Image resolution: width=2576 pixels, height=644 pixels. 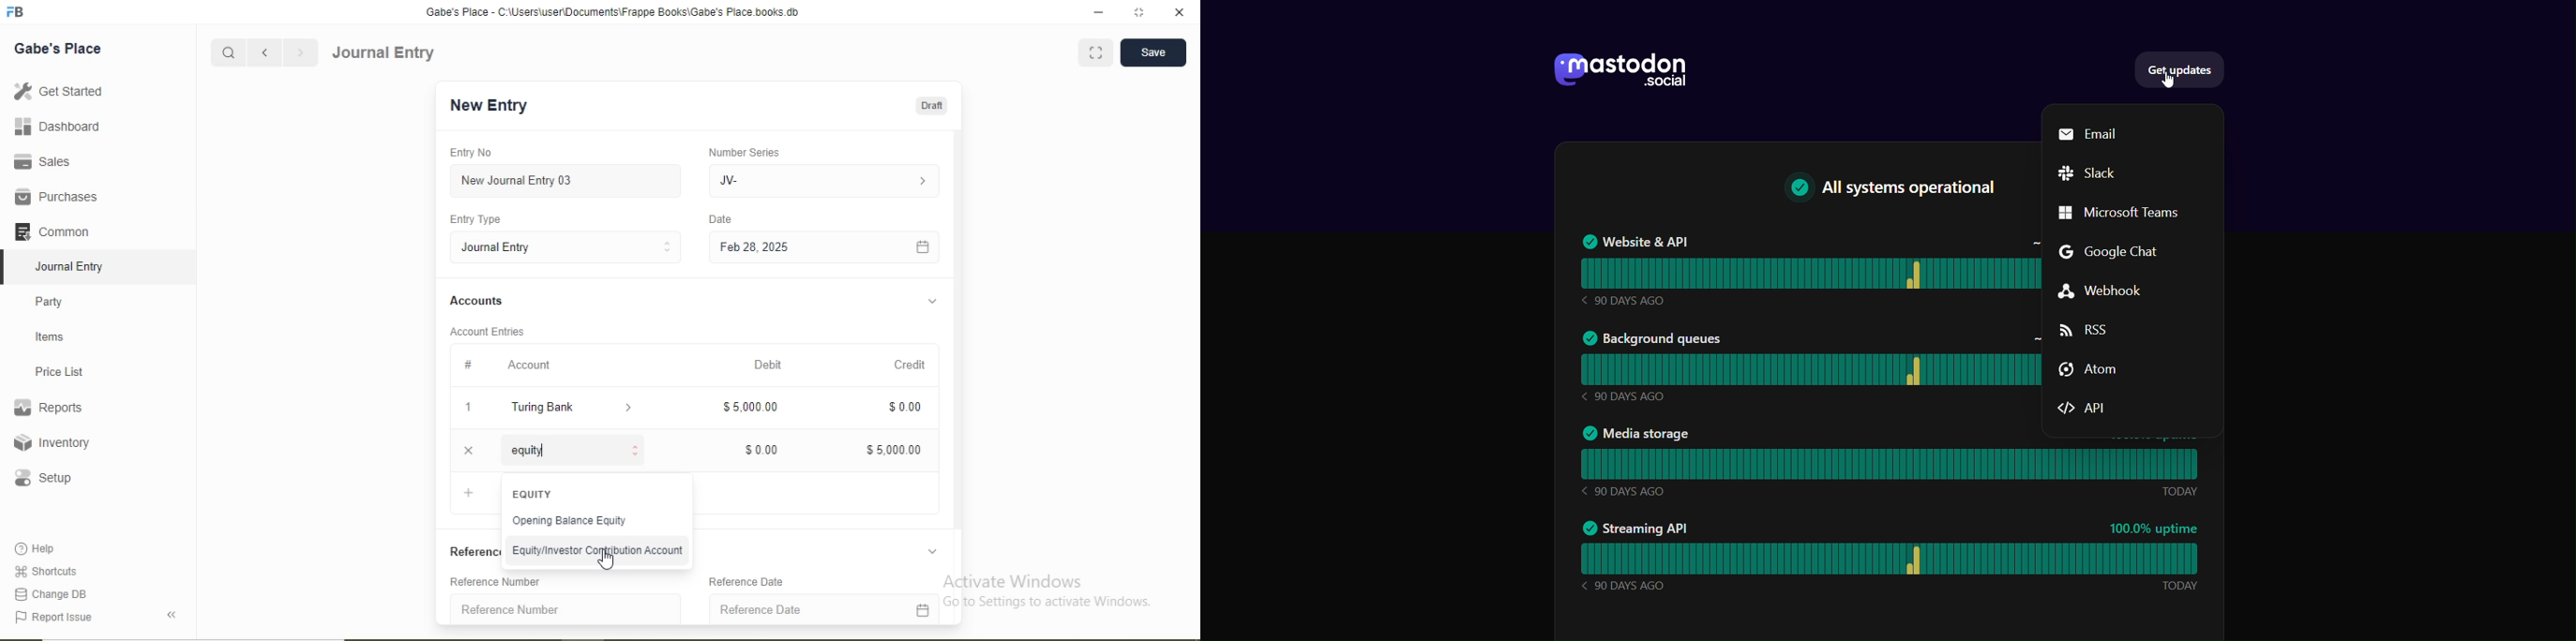 What do you see at coordinates (668, 247) in the screenshot?
I see `Stepper Buttons` at bounding box center [668, 247].